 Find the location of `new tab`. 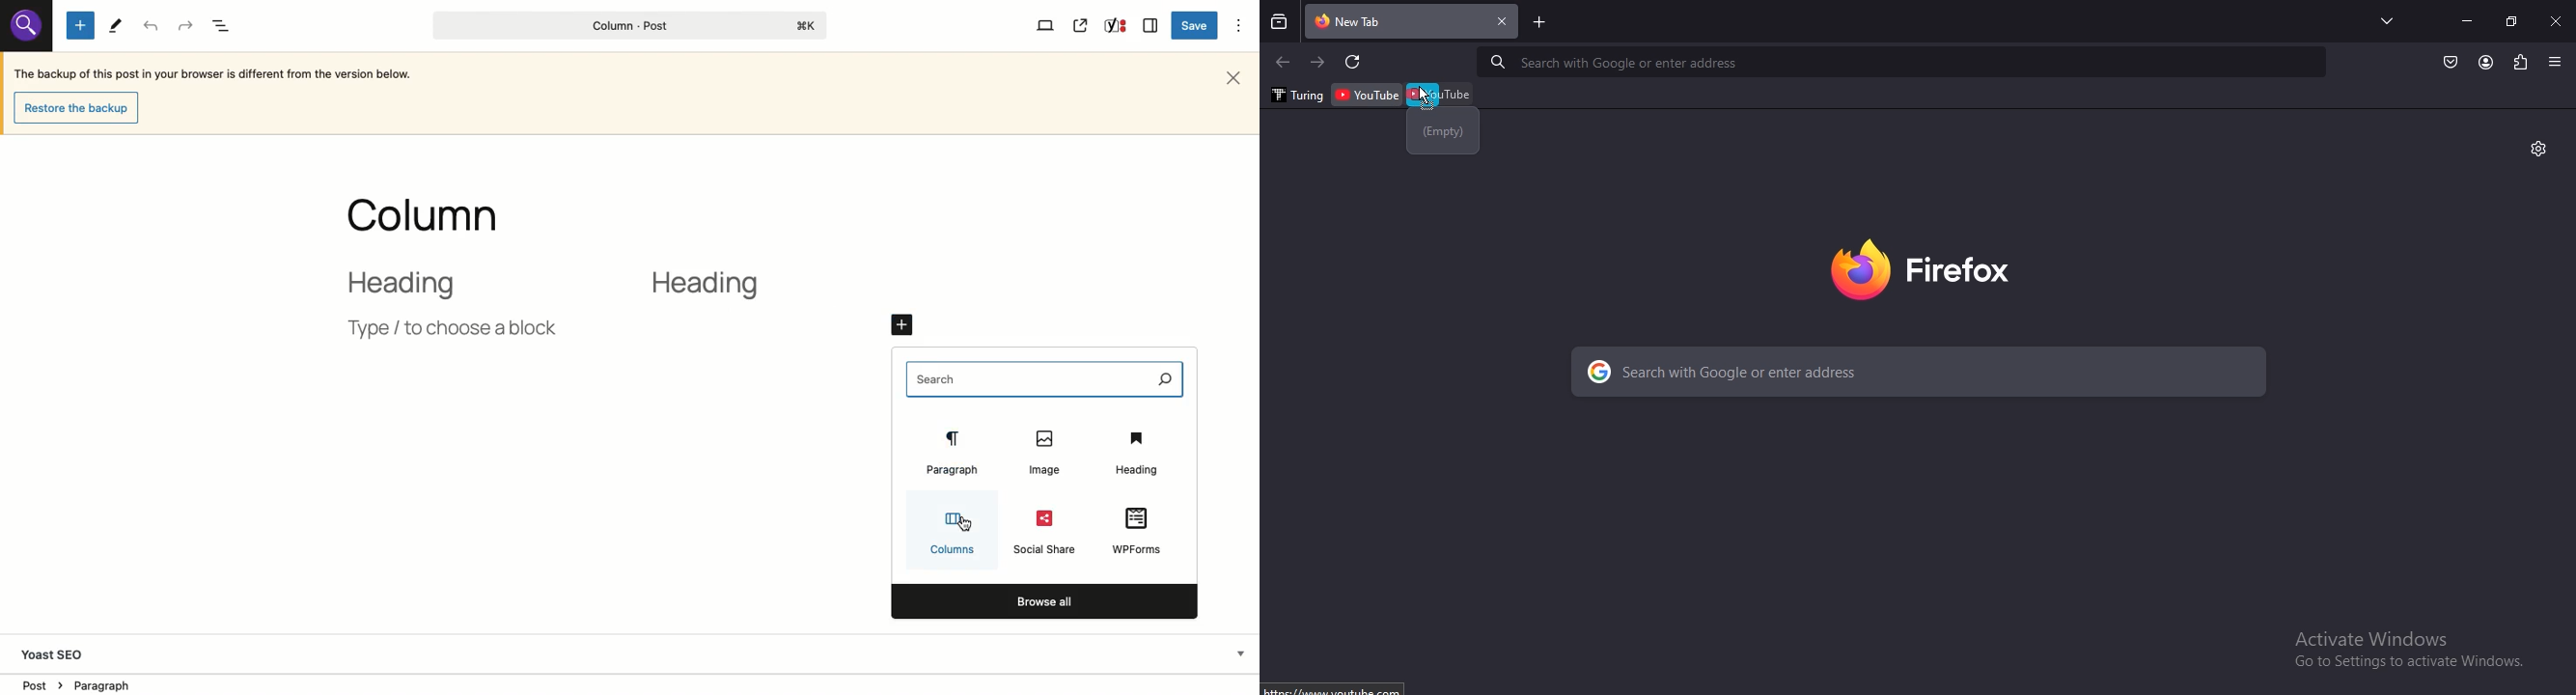

new tab is located at coordinates (1540, 24).